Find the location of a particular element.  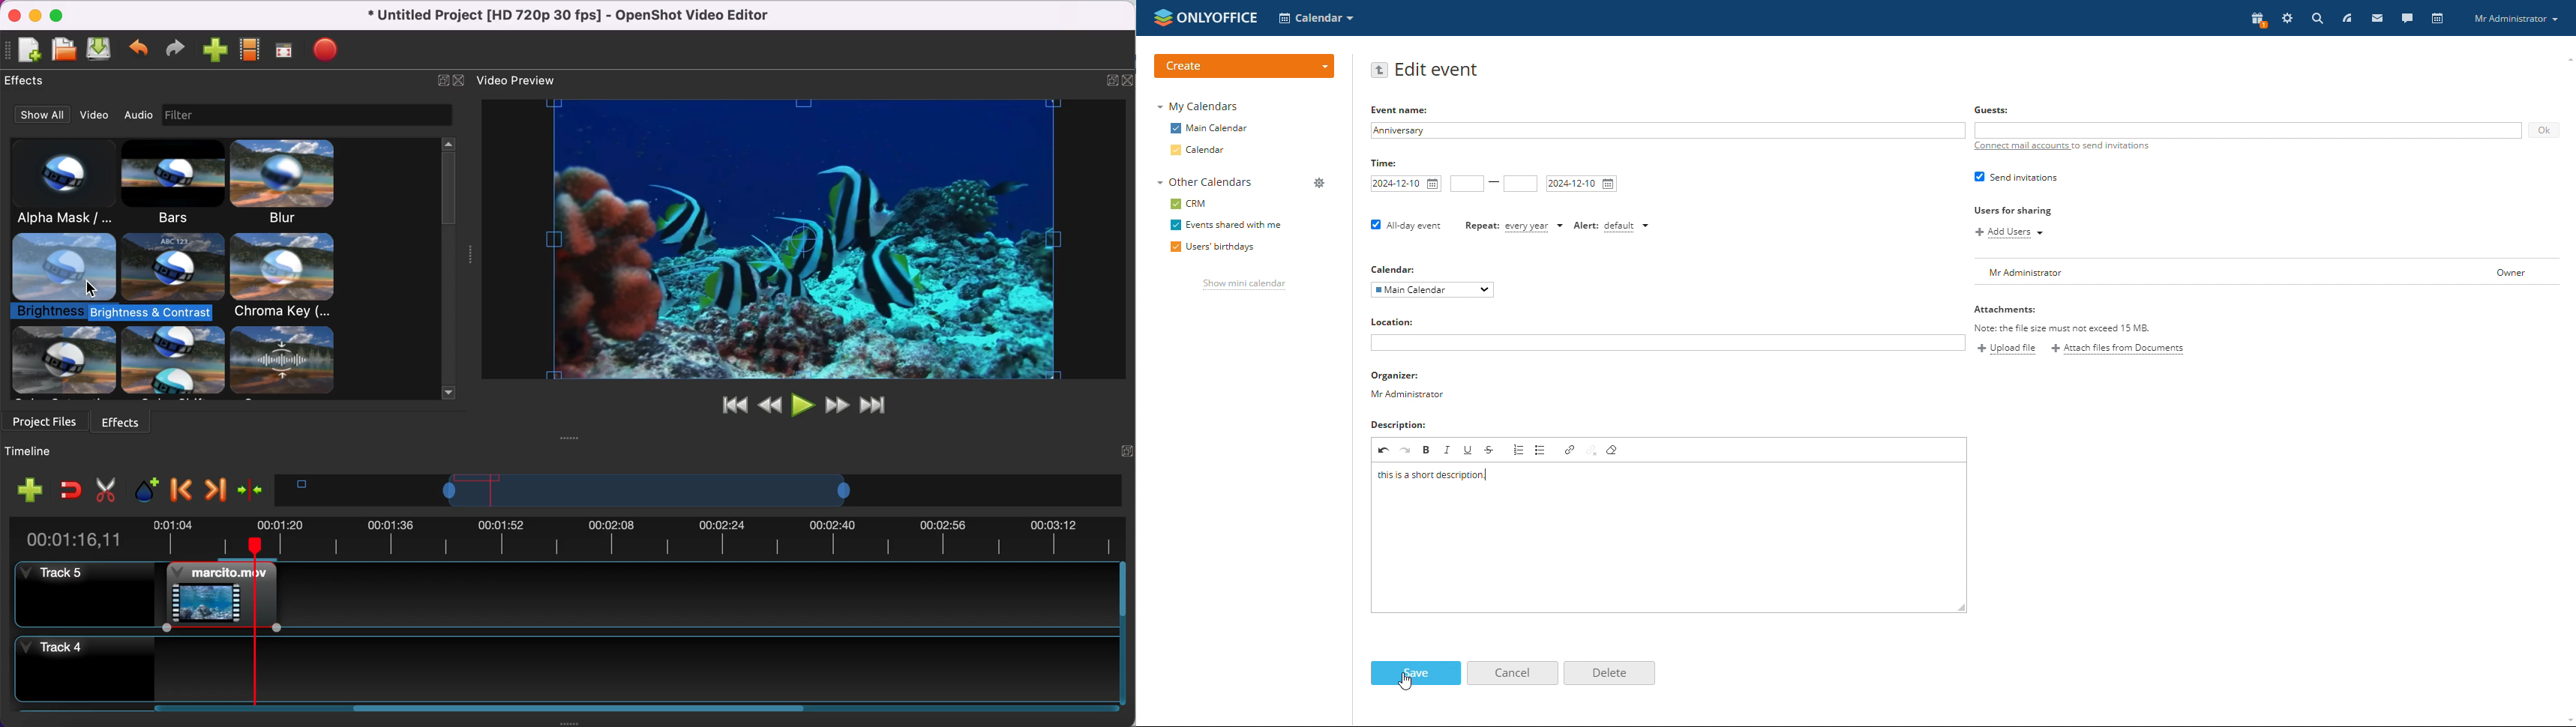

maximize is located at coordinates (59, 13).